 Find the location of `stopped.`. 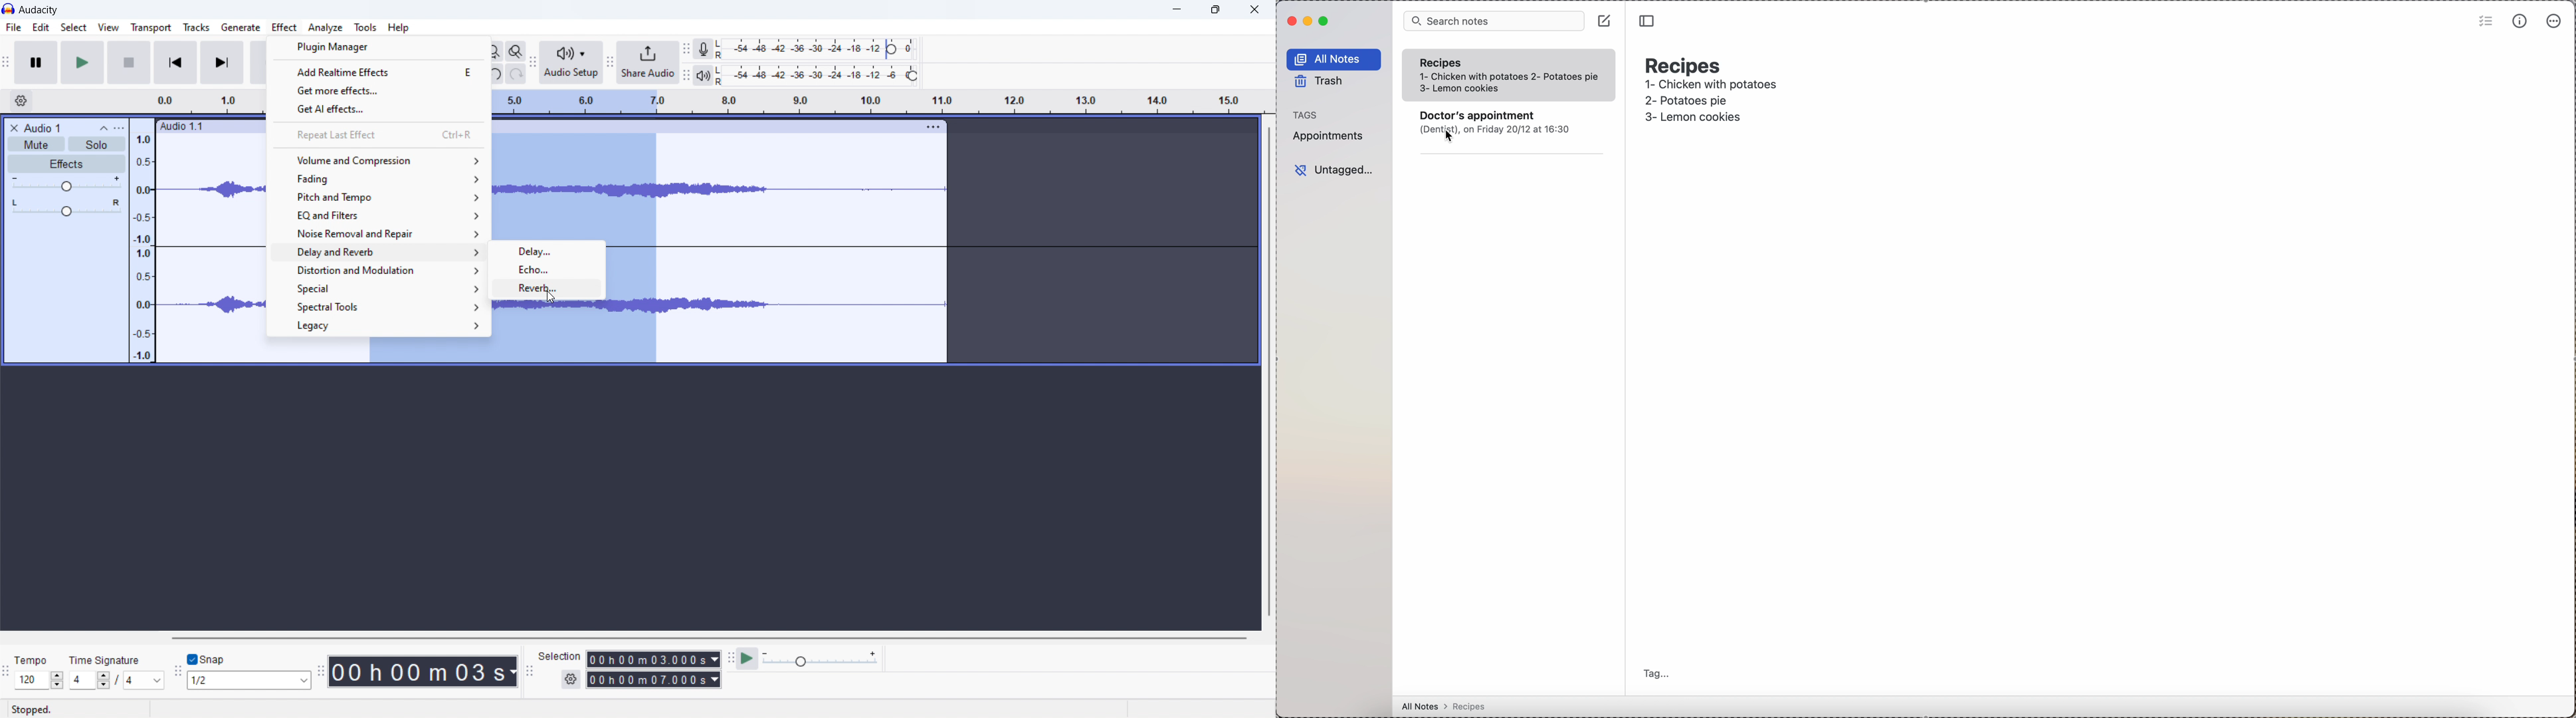

stopped. is located at coordinates (32, 710).